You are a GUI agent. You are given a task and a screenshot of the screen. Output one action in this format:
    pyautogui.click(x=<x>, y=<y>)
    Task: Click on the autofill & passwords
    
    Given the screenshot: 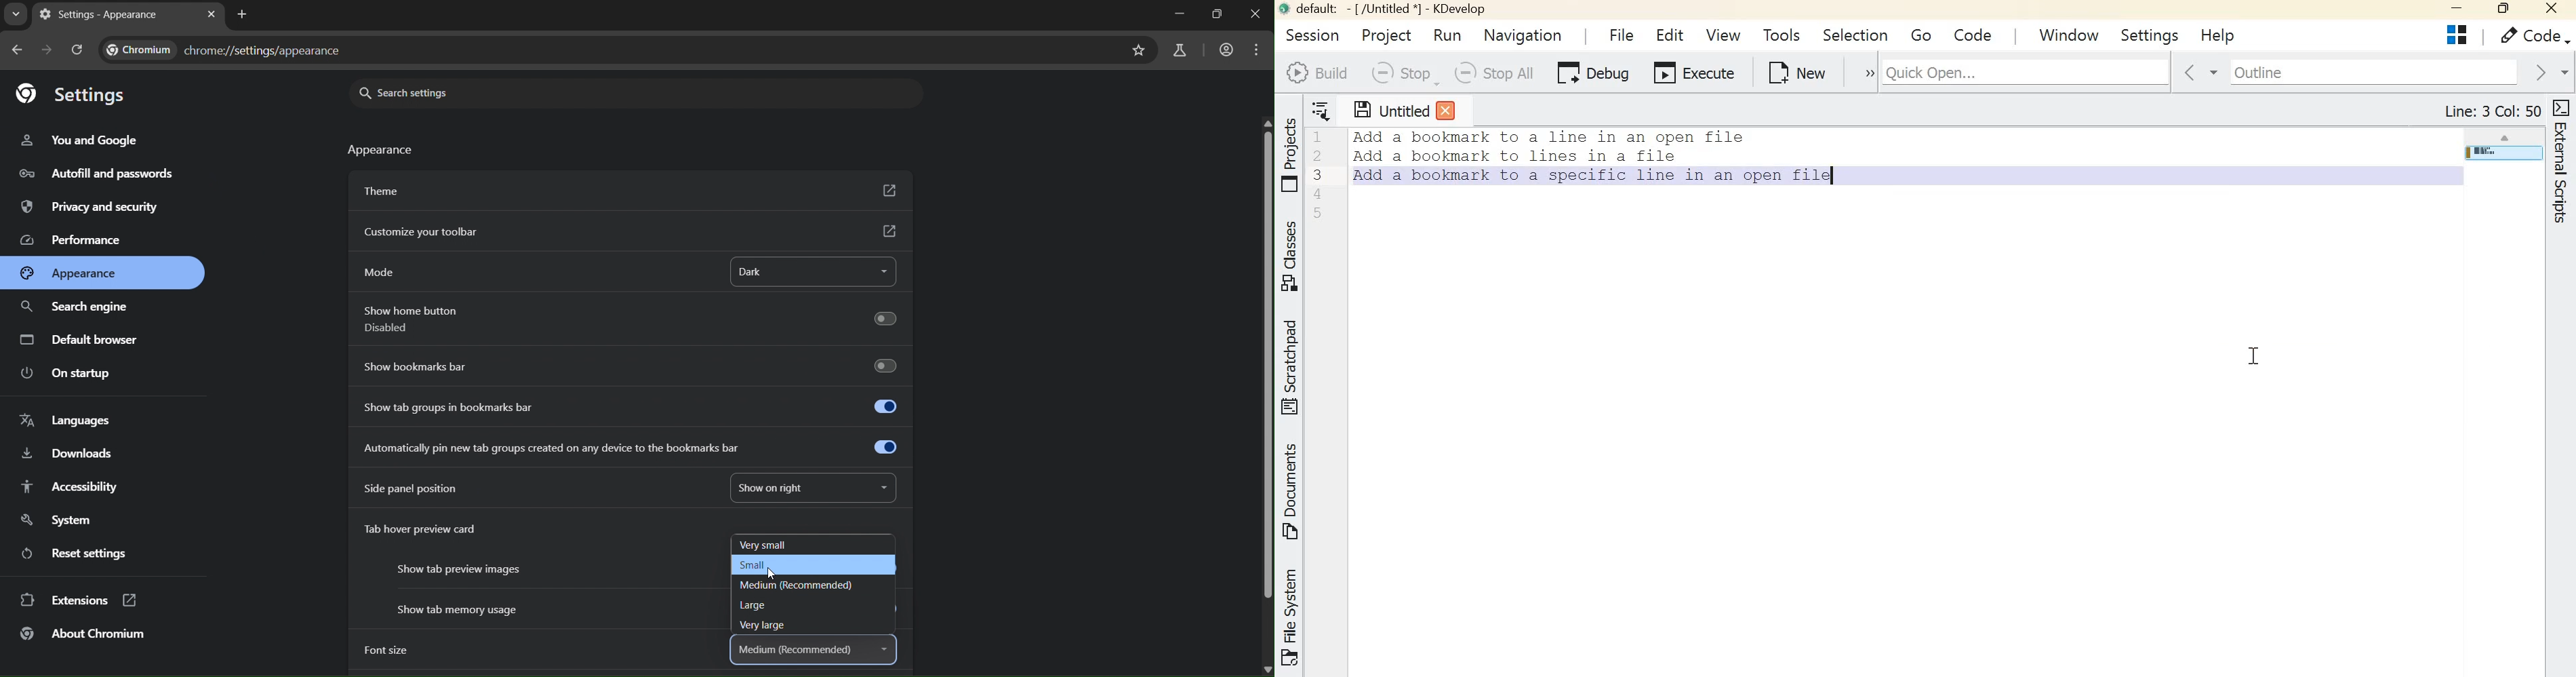 What is the action you would take?
    pyautogui.click(x=95, y=172)
    